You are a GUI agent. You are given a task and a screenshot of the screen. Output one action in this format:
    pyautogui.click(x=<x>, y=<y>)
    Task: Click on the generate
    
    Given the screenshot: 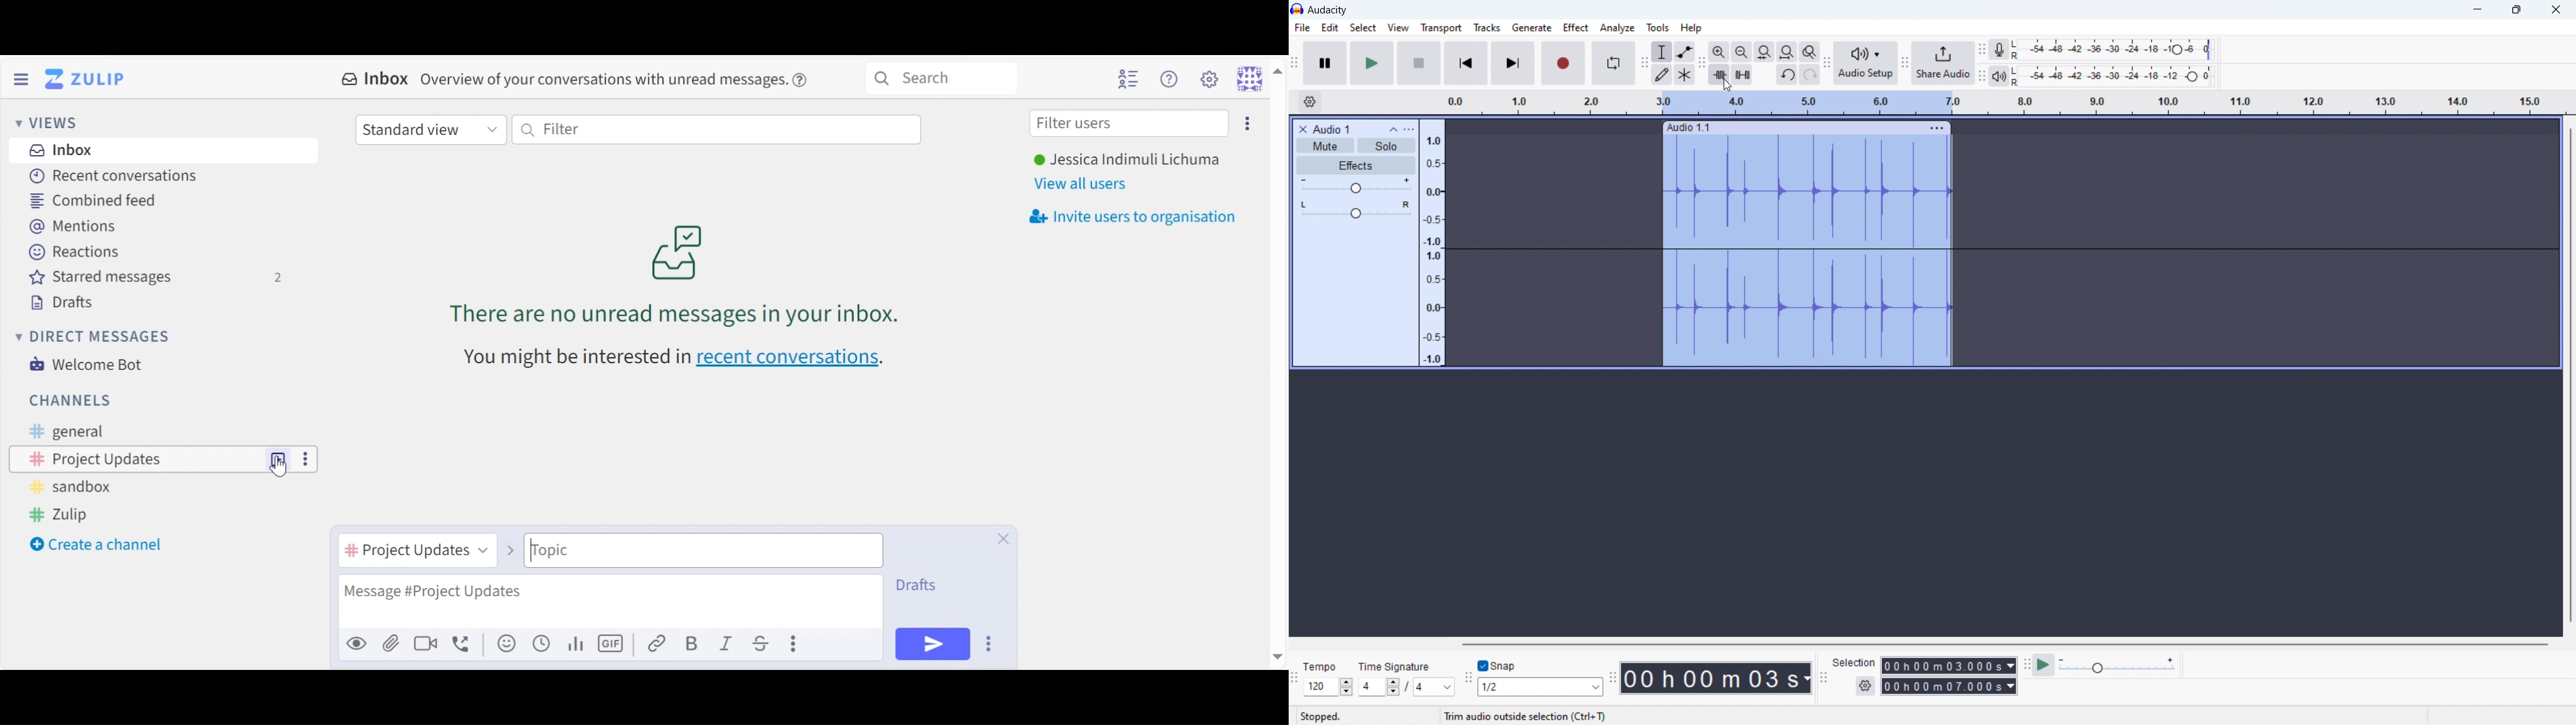 What is the action you would take?
    pyautogui.click(x=1532, y=28)
    